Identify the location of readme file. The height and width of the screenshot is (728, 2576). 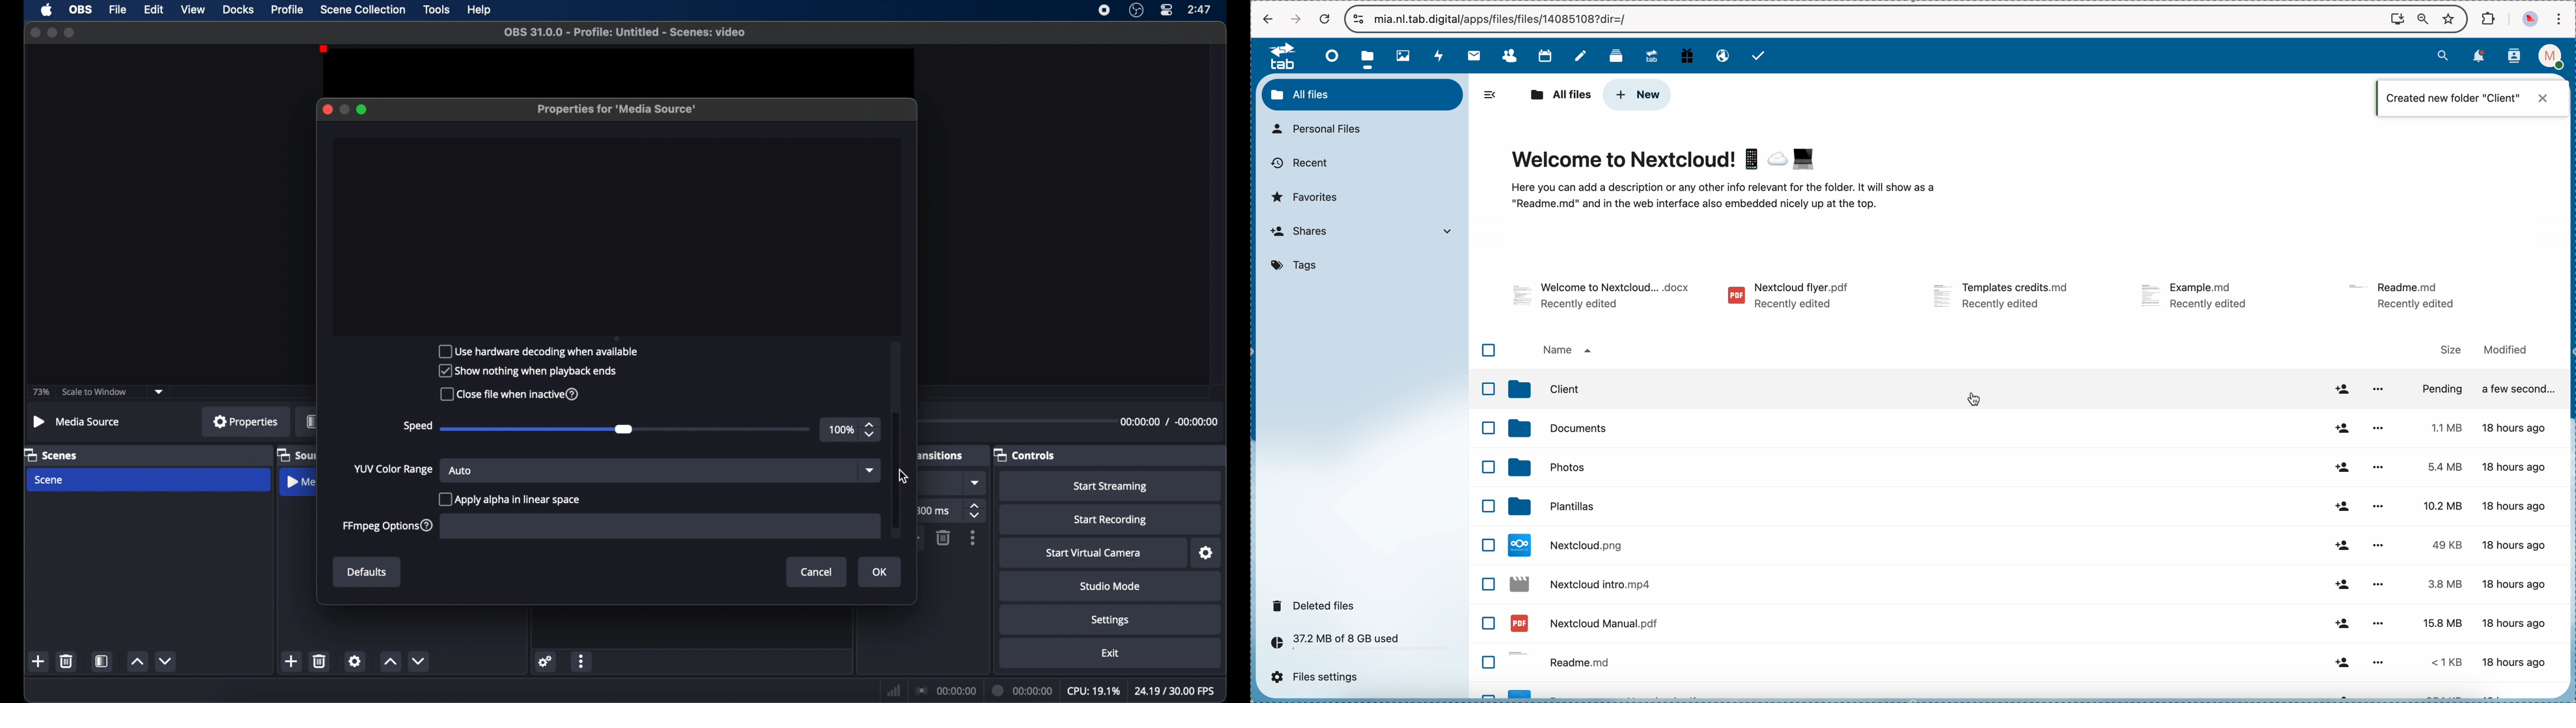
(1910, 625).